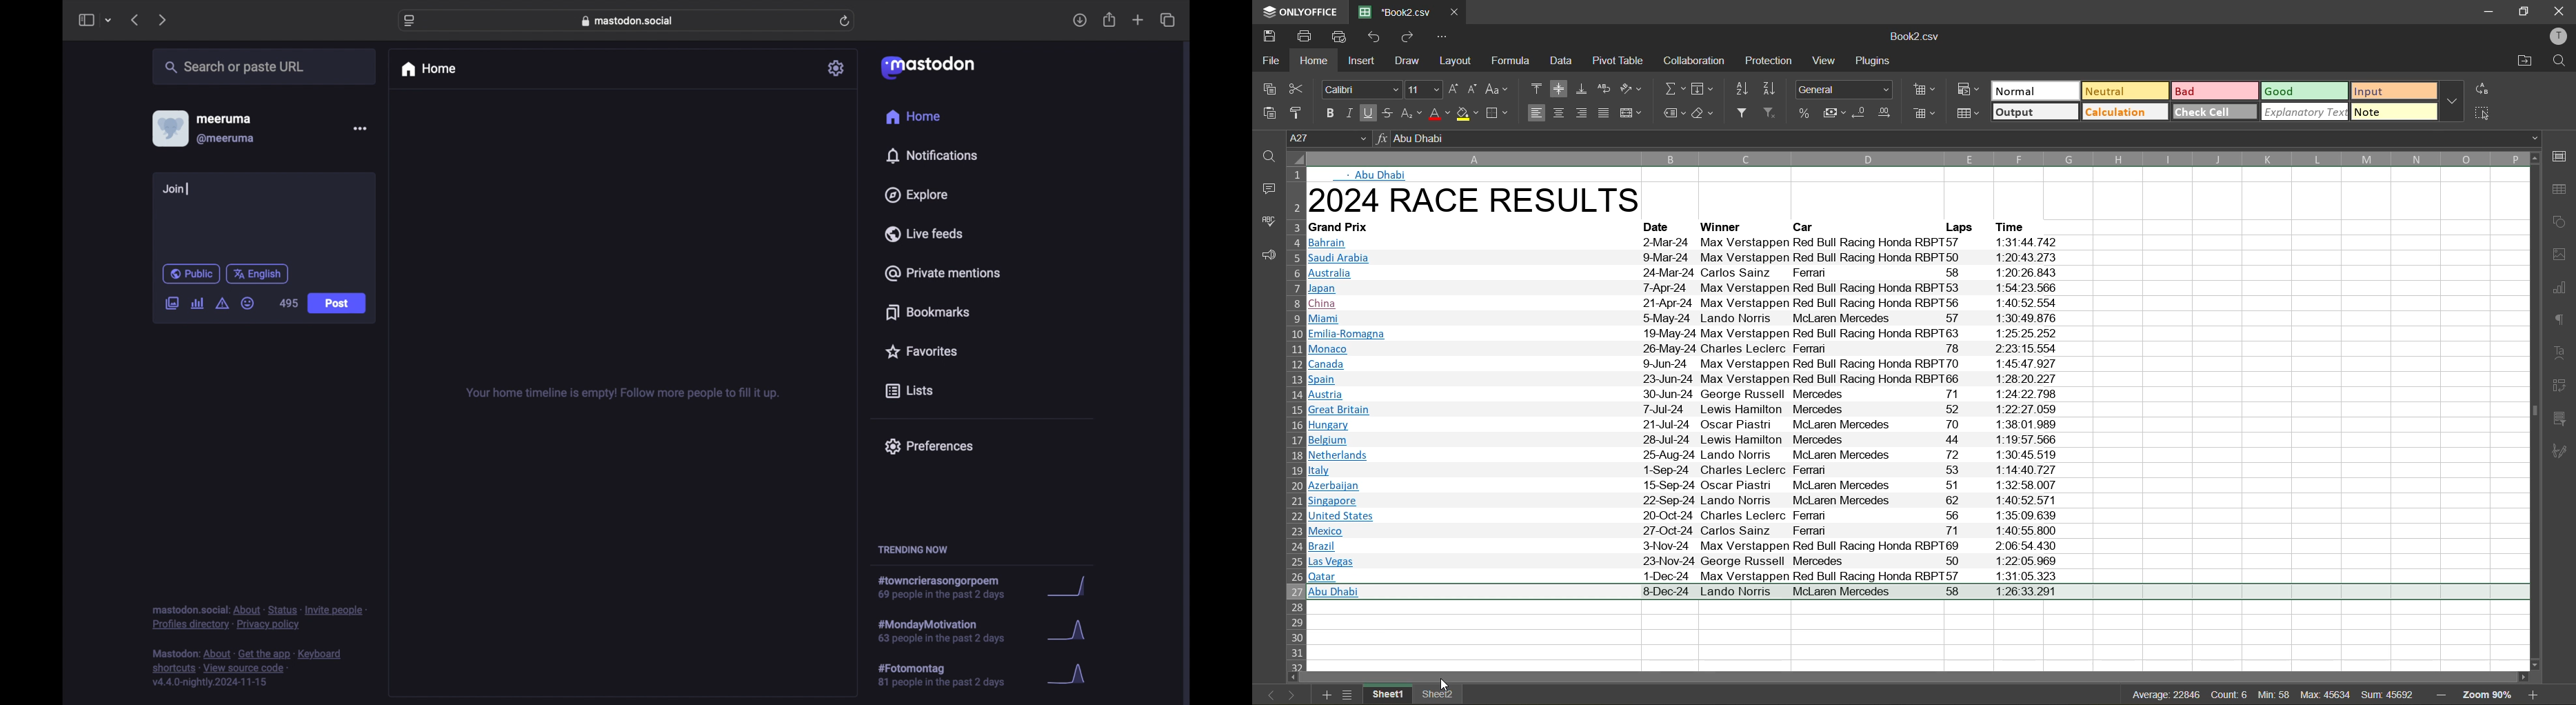 The height and width of the screenshot is (728, 2576). Describe the element at coordinates (1924, 115) in the screenshot. I see `delete cells` at that location.